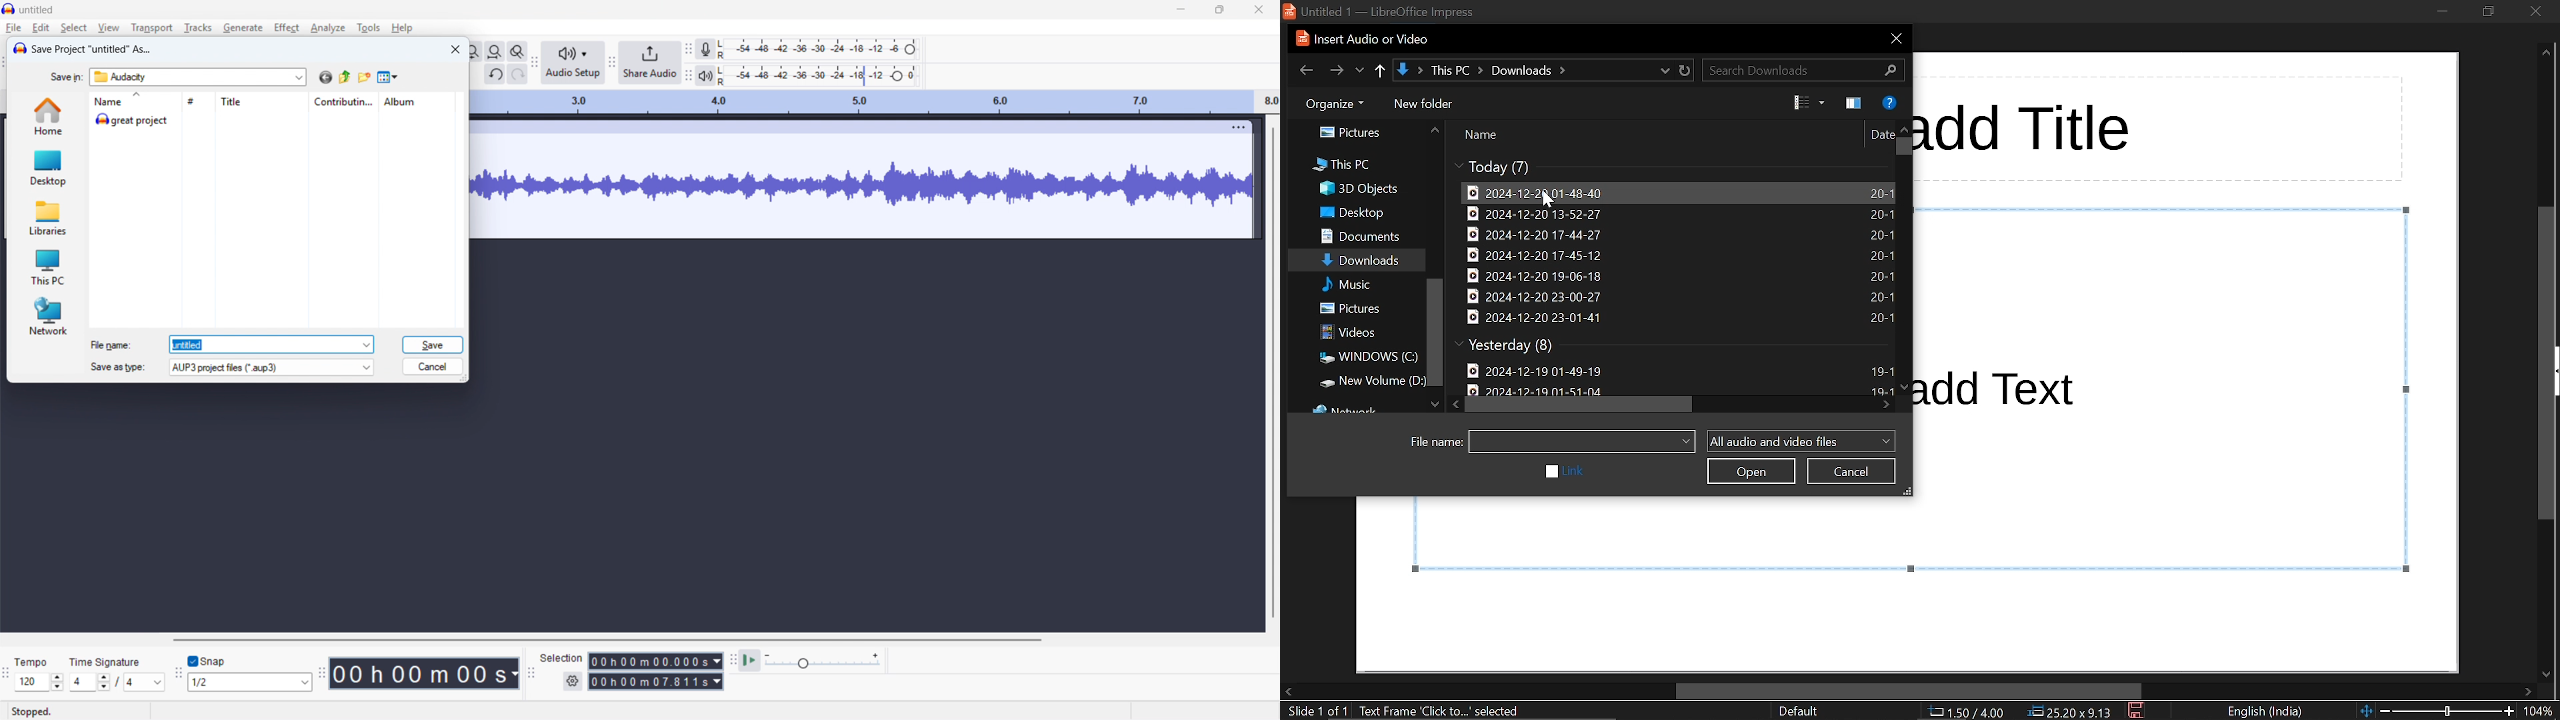 Image resolution: width=2576 pixels, height=728 pixels. I want to click on logo, so click(19, 49).